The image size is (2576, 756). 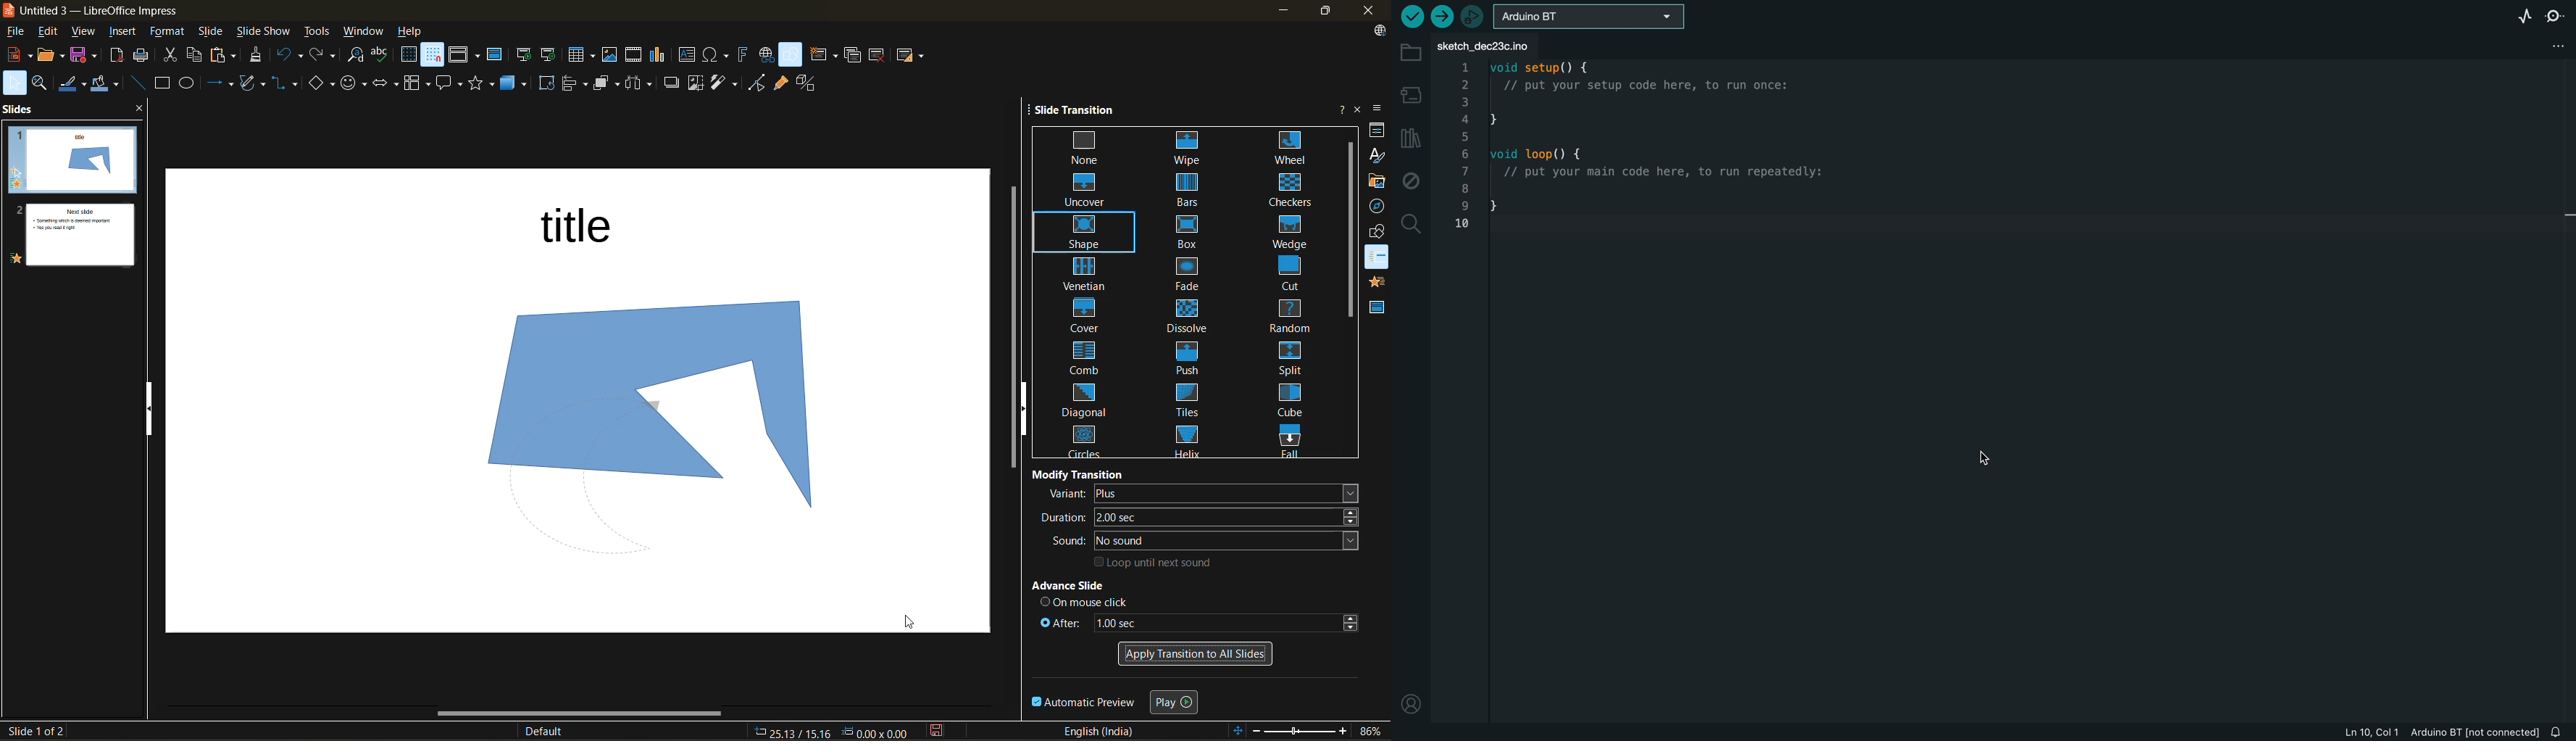 I want to click on connectors, so click(x=285, y=83).